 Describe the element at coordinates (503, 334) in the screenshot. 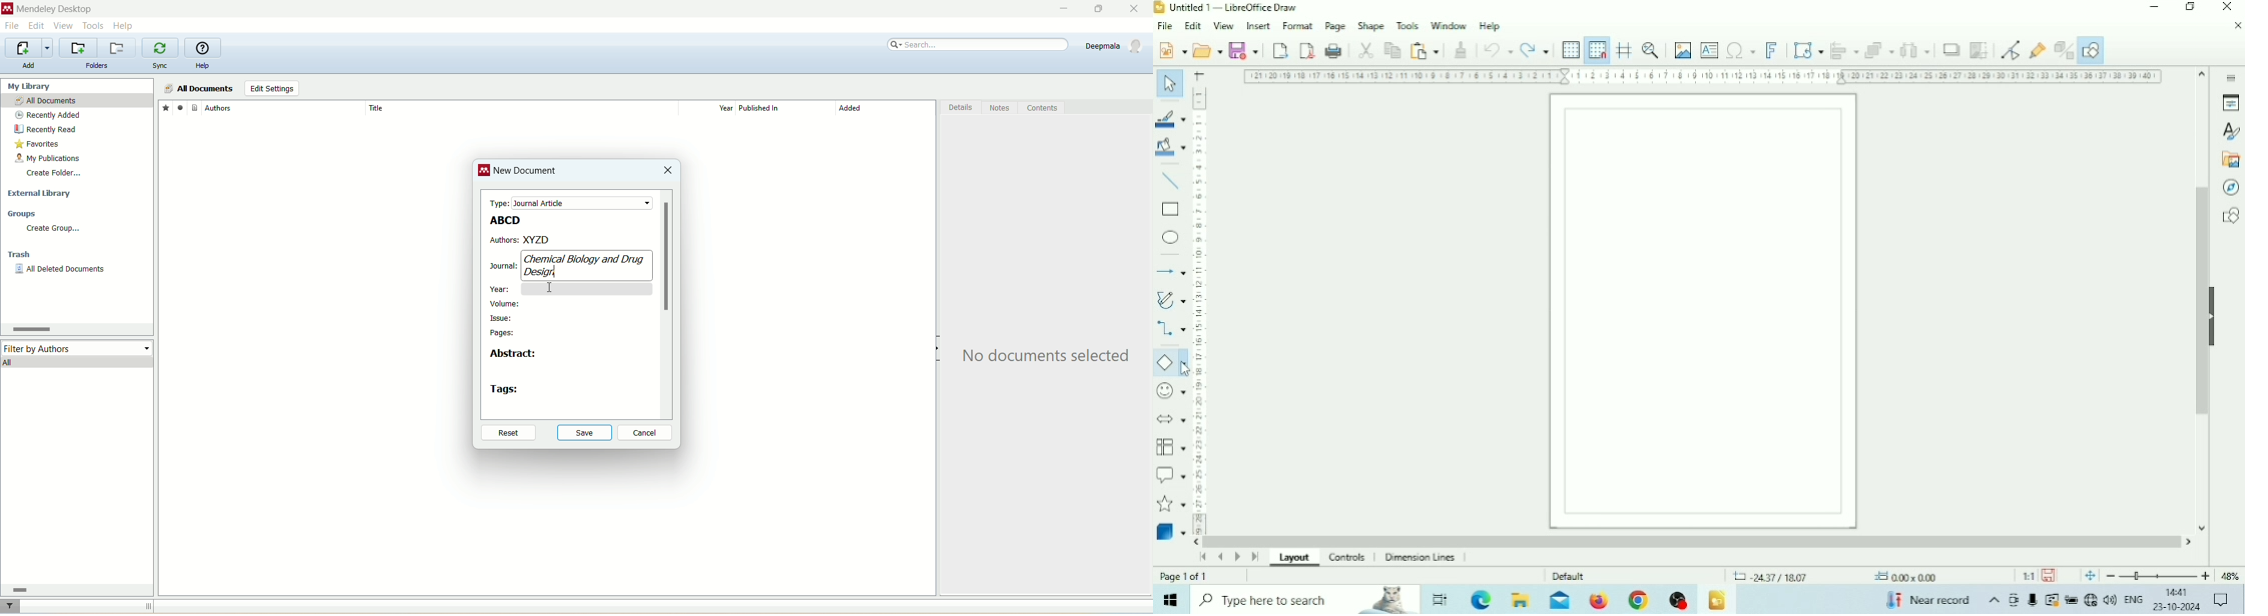

I see `pages` at that location.